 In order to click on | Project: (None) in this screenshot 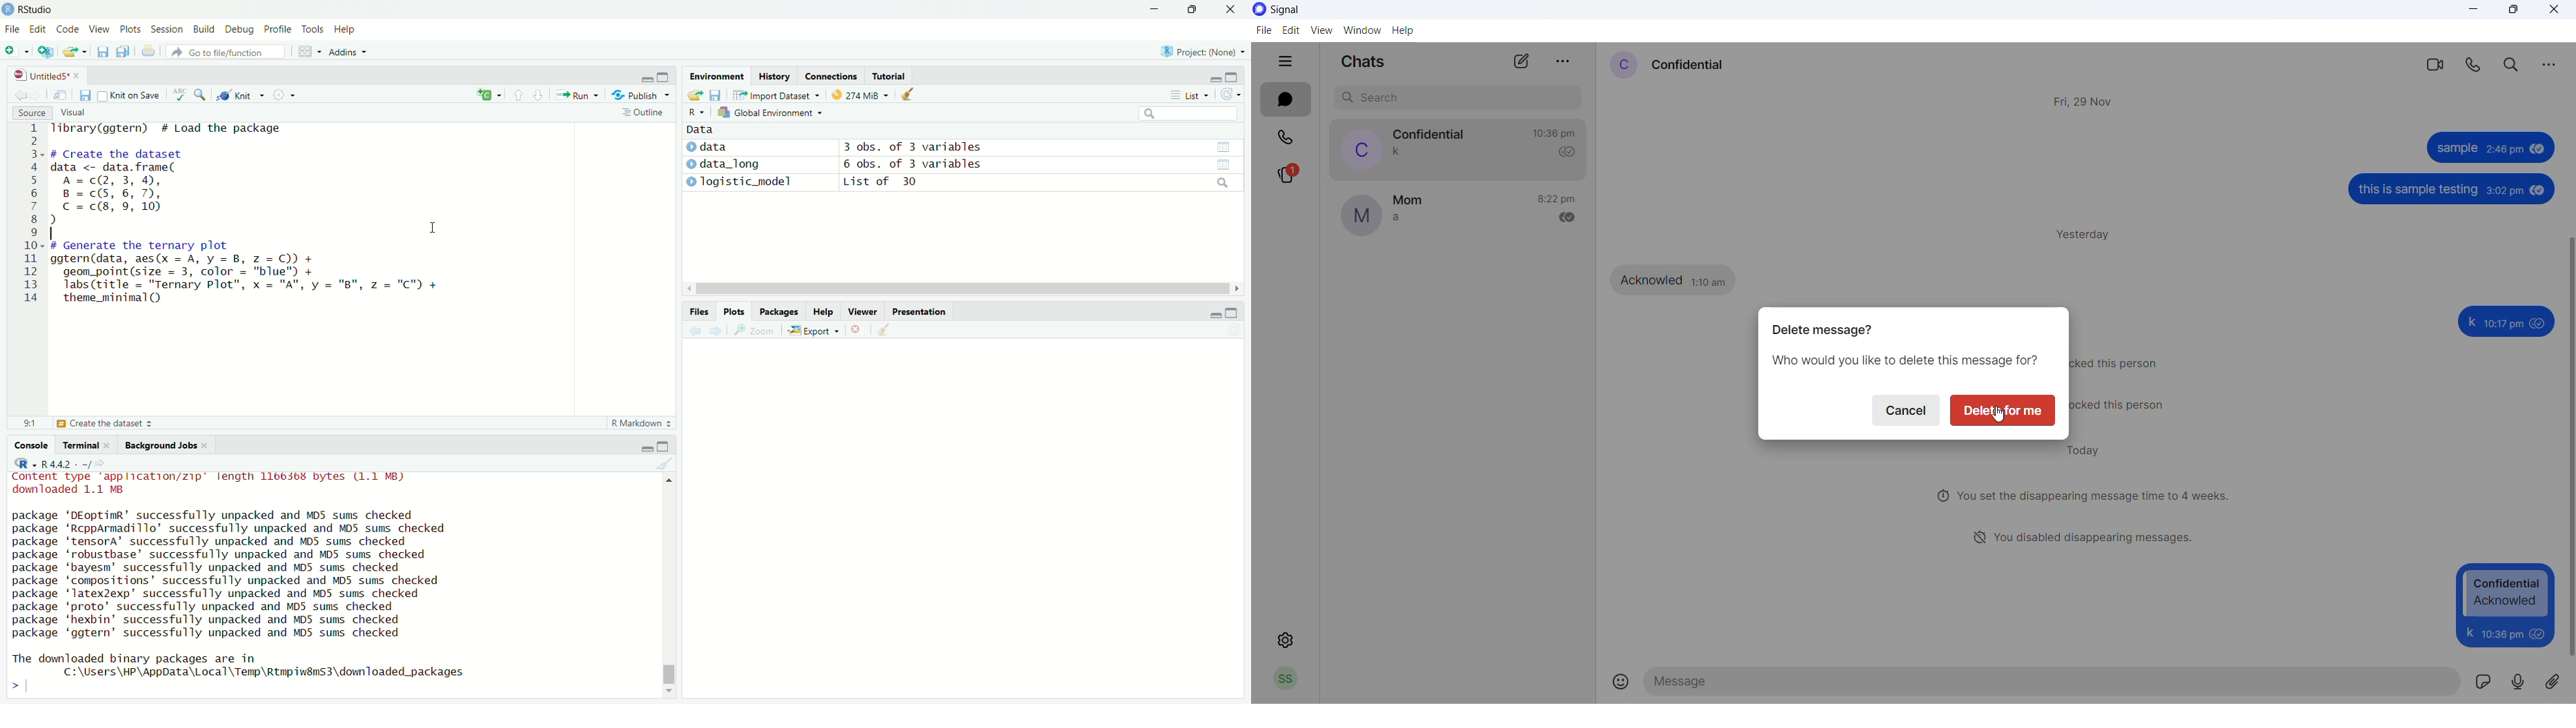, I will do `click(1197, 51)`.